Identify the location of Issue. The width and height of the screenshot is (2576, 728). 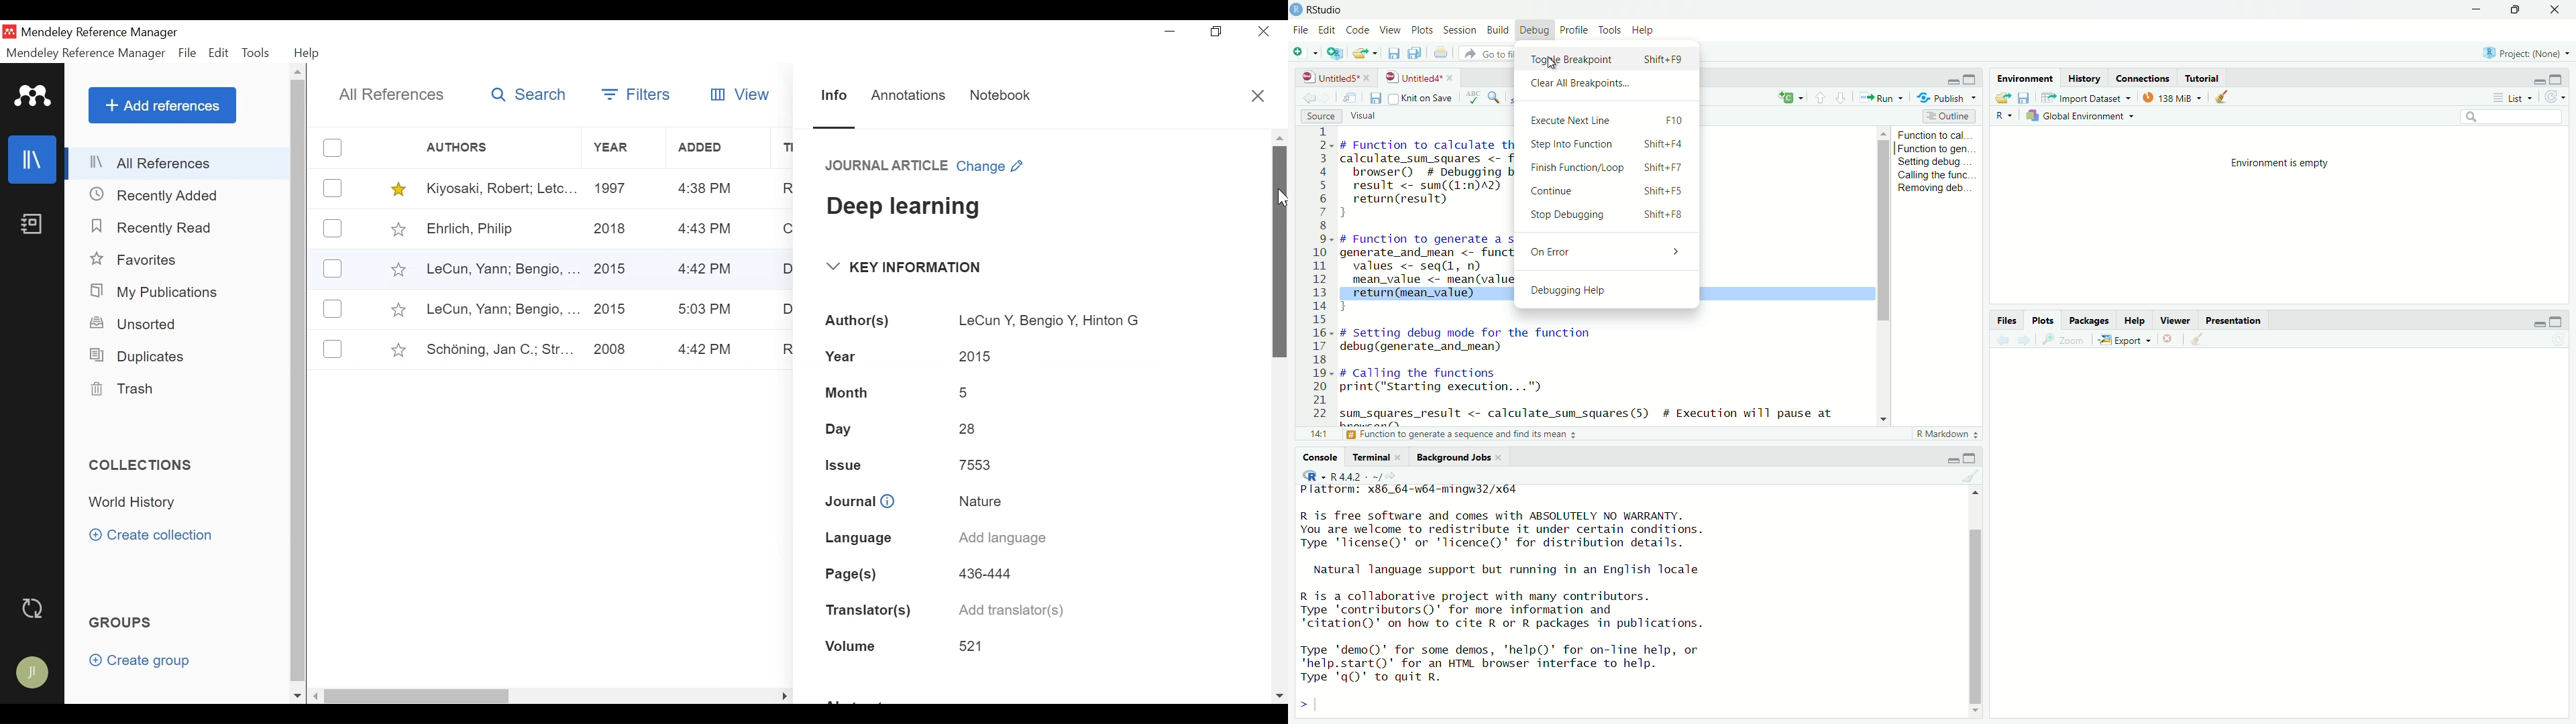
(848, 463).